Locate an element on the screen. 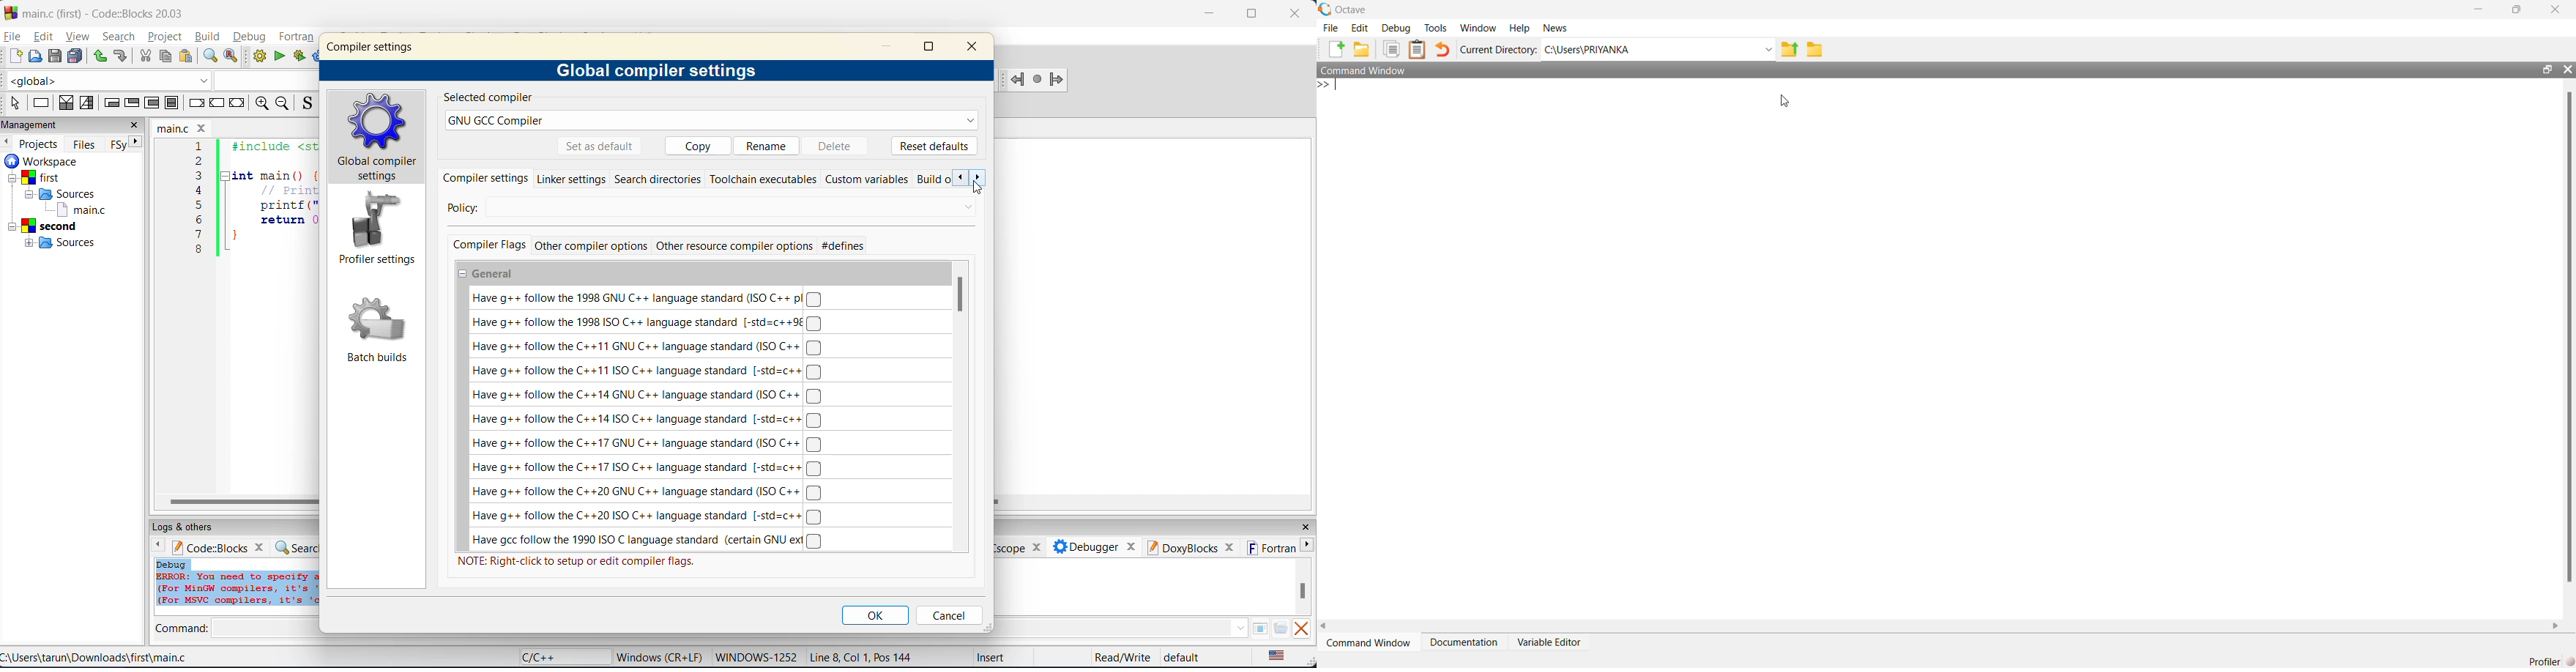 This screenshot has height=672, width=2576. replace is located at coordinates (232, 57).